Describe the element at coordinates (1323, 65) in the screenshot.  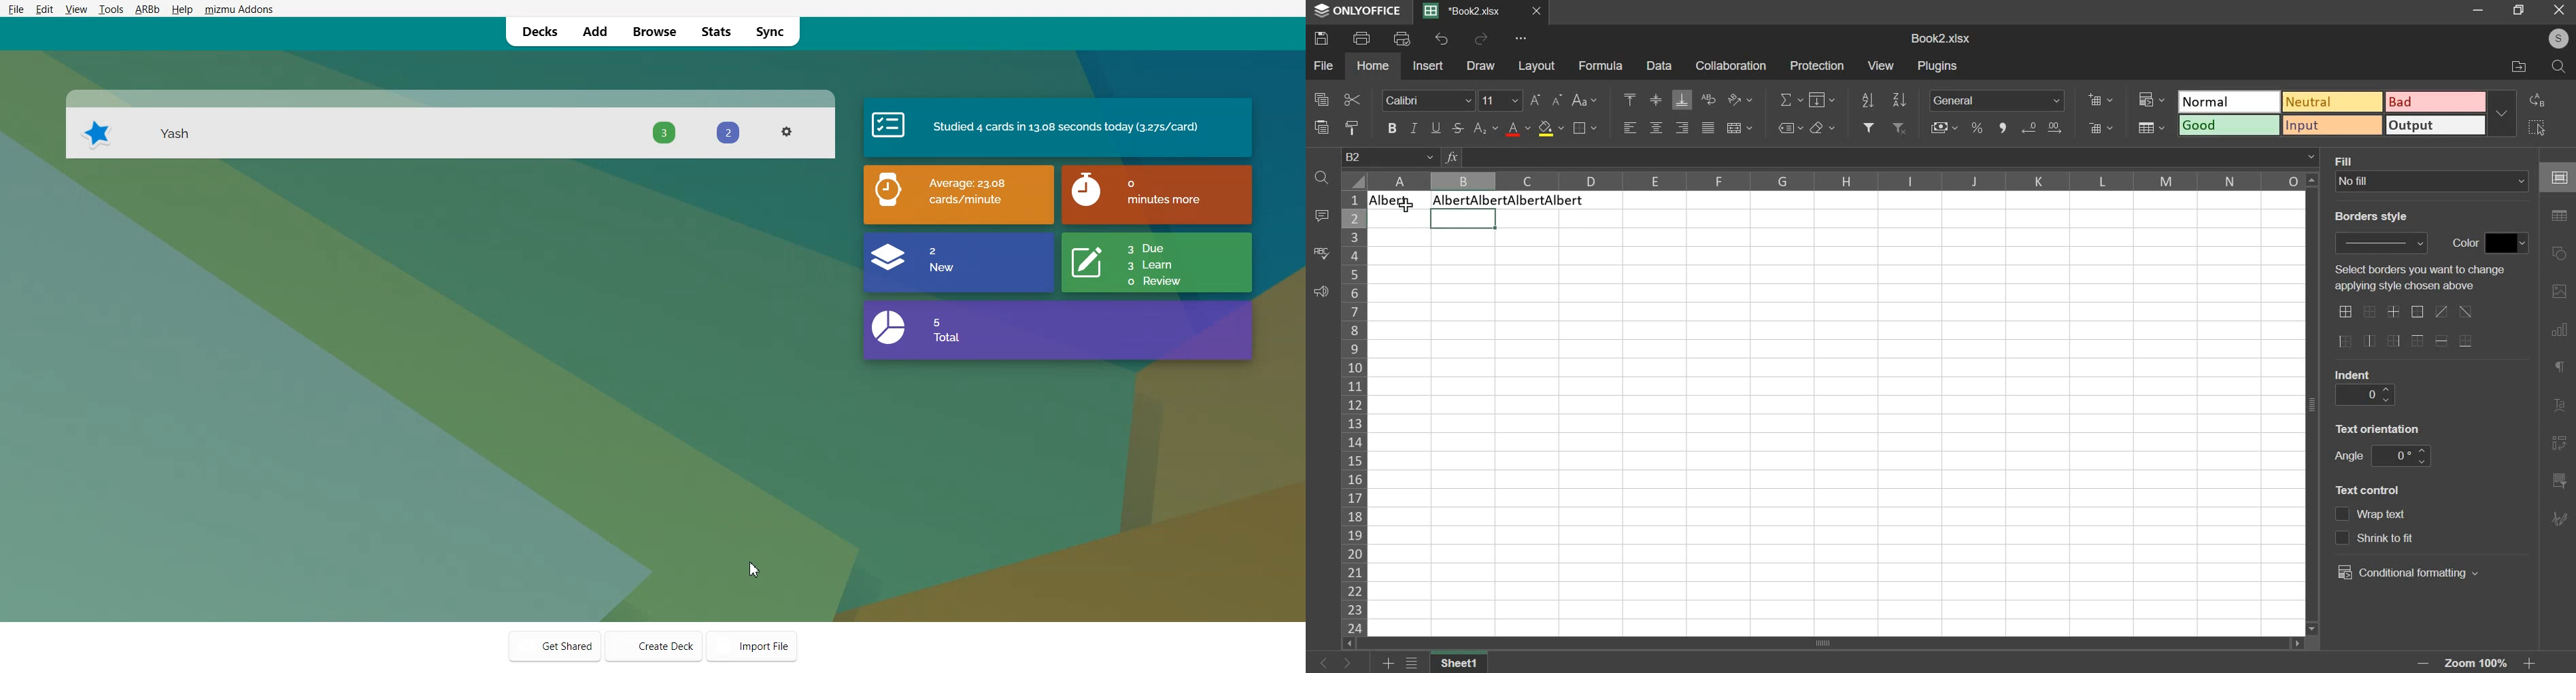
I see `file` at that location.